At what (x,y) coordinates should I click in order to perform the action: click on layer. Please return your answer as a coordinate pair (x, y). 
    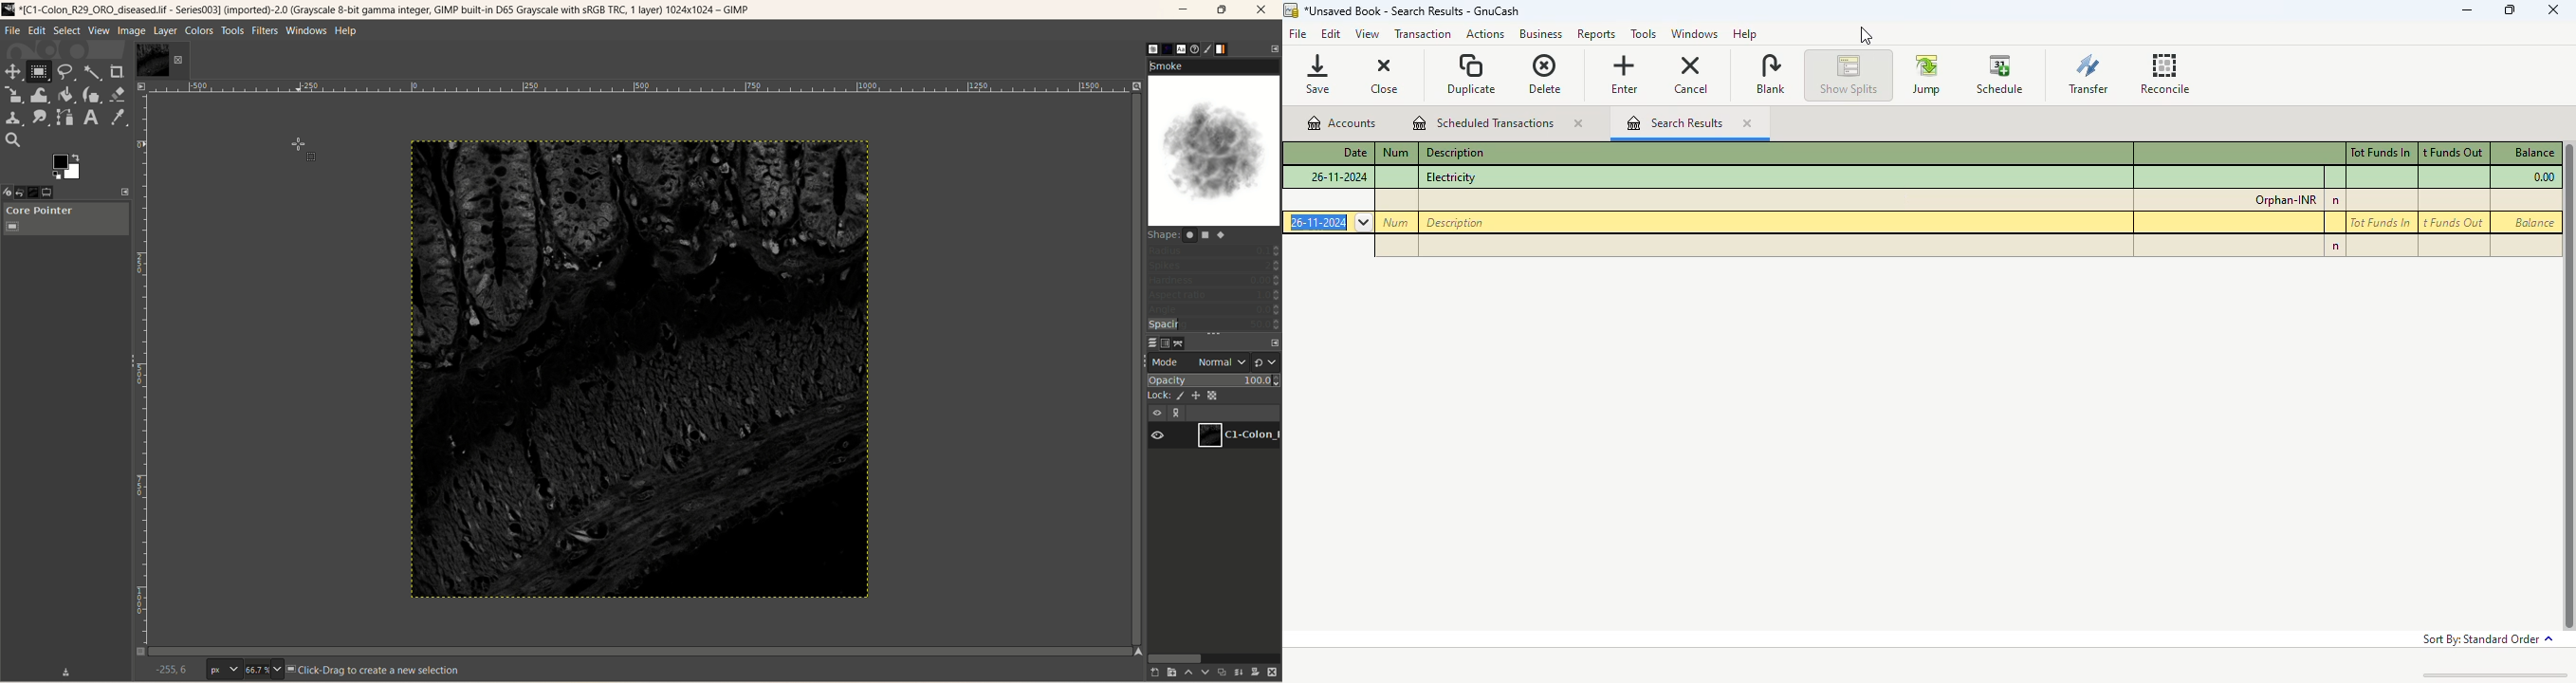
    Looking at the image, I should click on (164, 31).